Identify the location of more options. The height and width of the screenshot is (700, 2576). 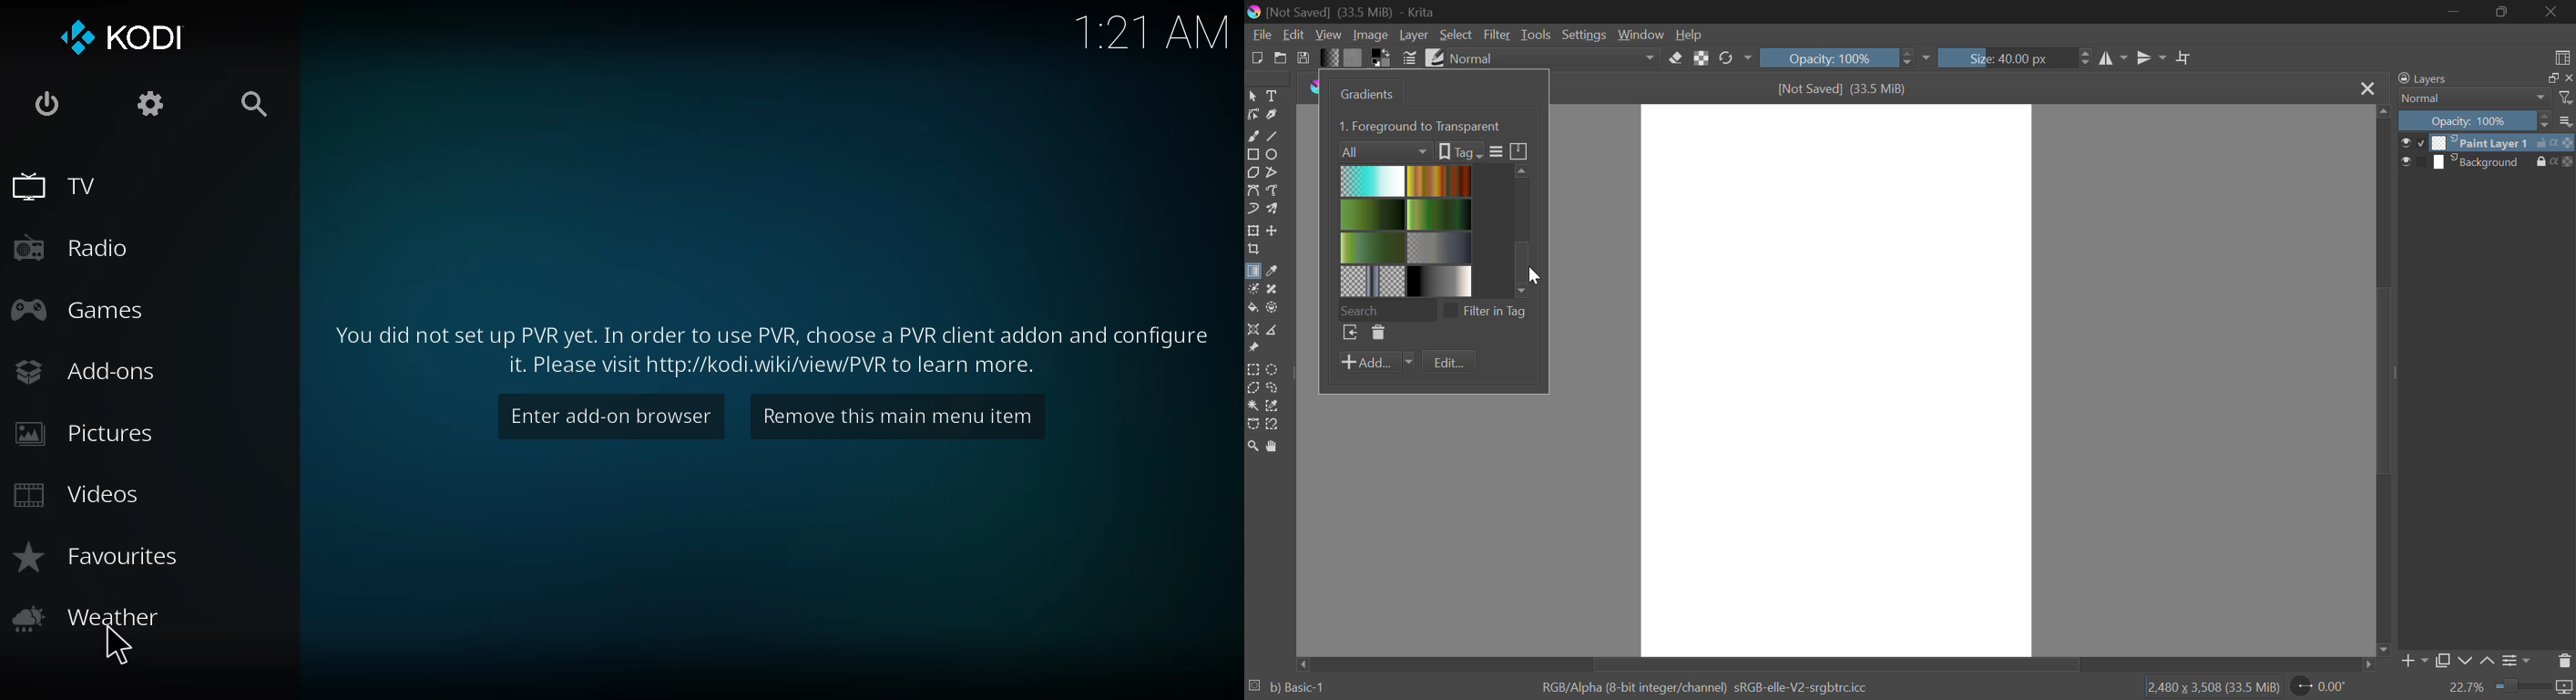
(2567, 121).